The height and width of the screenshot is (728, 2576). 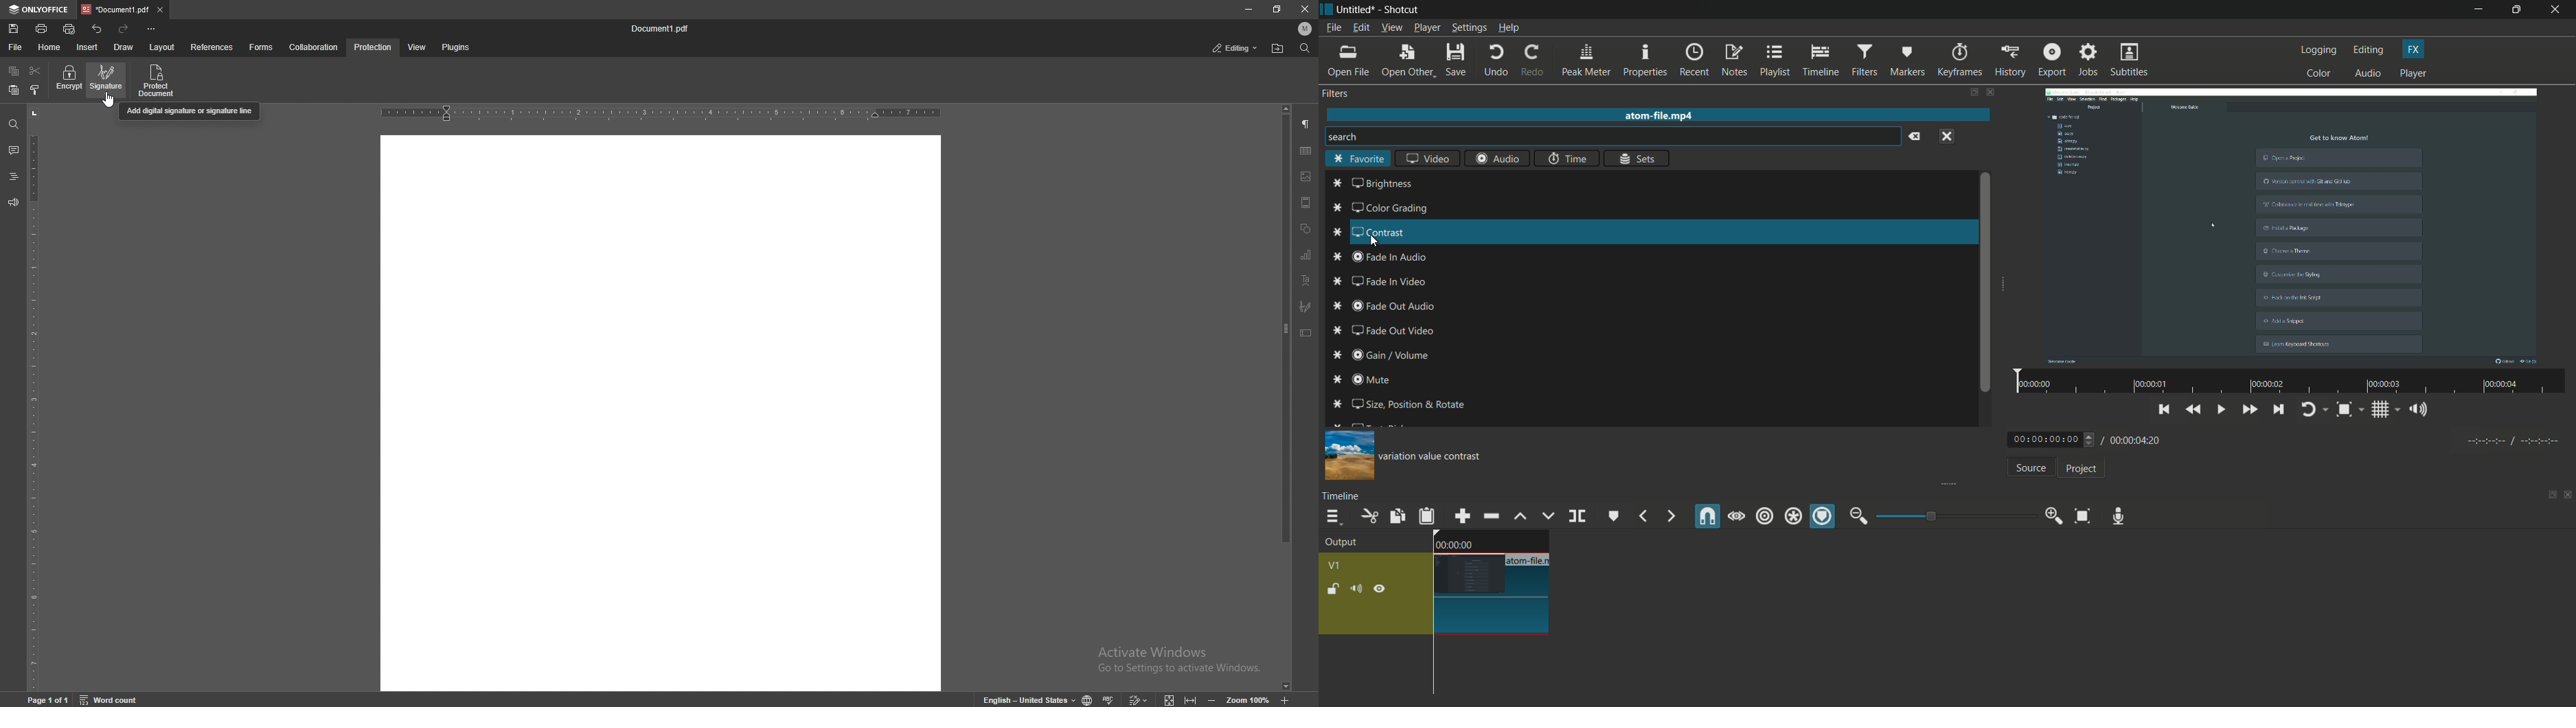 What do you see at coordinates (2314, 409) in the screenshot?
I see `toggle player logging` at bounding box center [2314, 409].